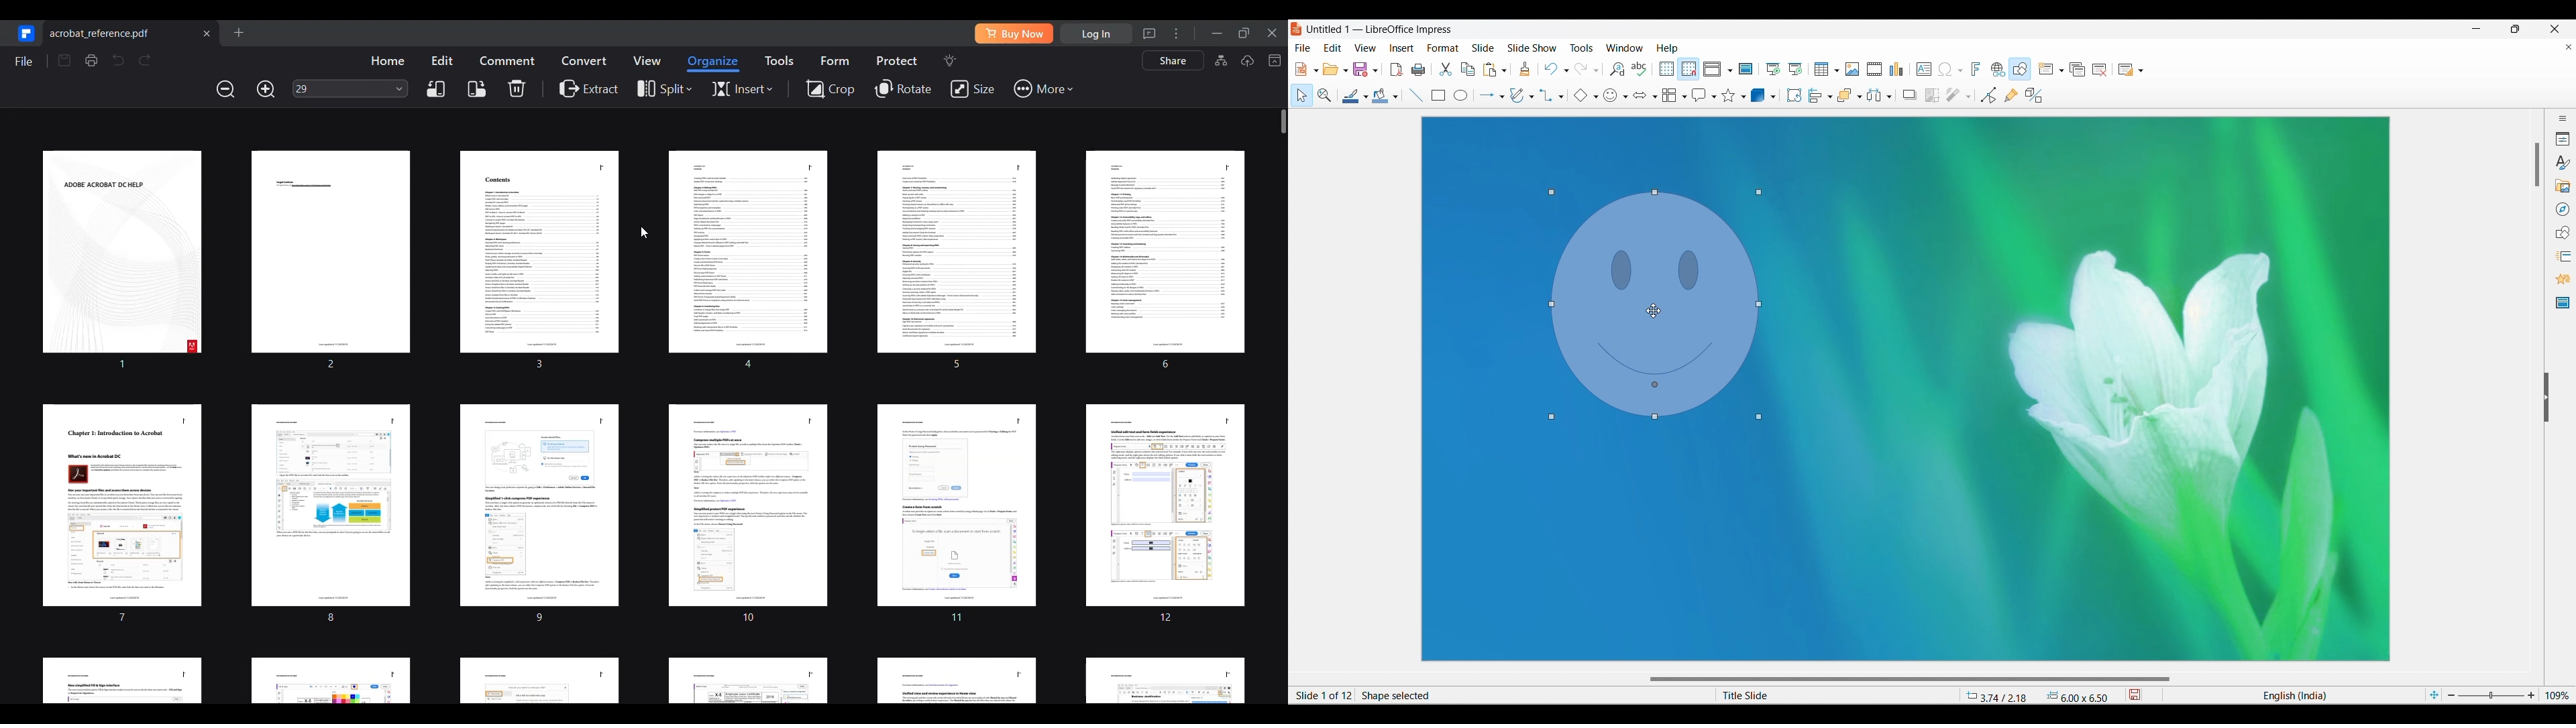  What do you see at coordinates (1952, 95) in the screenshot?
I see `Chosen filter` at bounding box center [1952, 95].